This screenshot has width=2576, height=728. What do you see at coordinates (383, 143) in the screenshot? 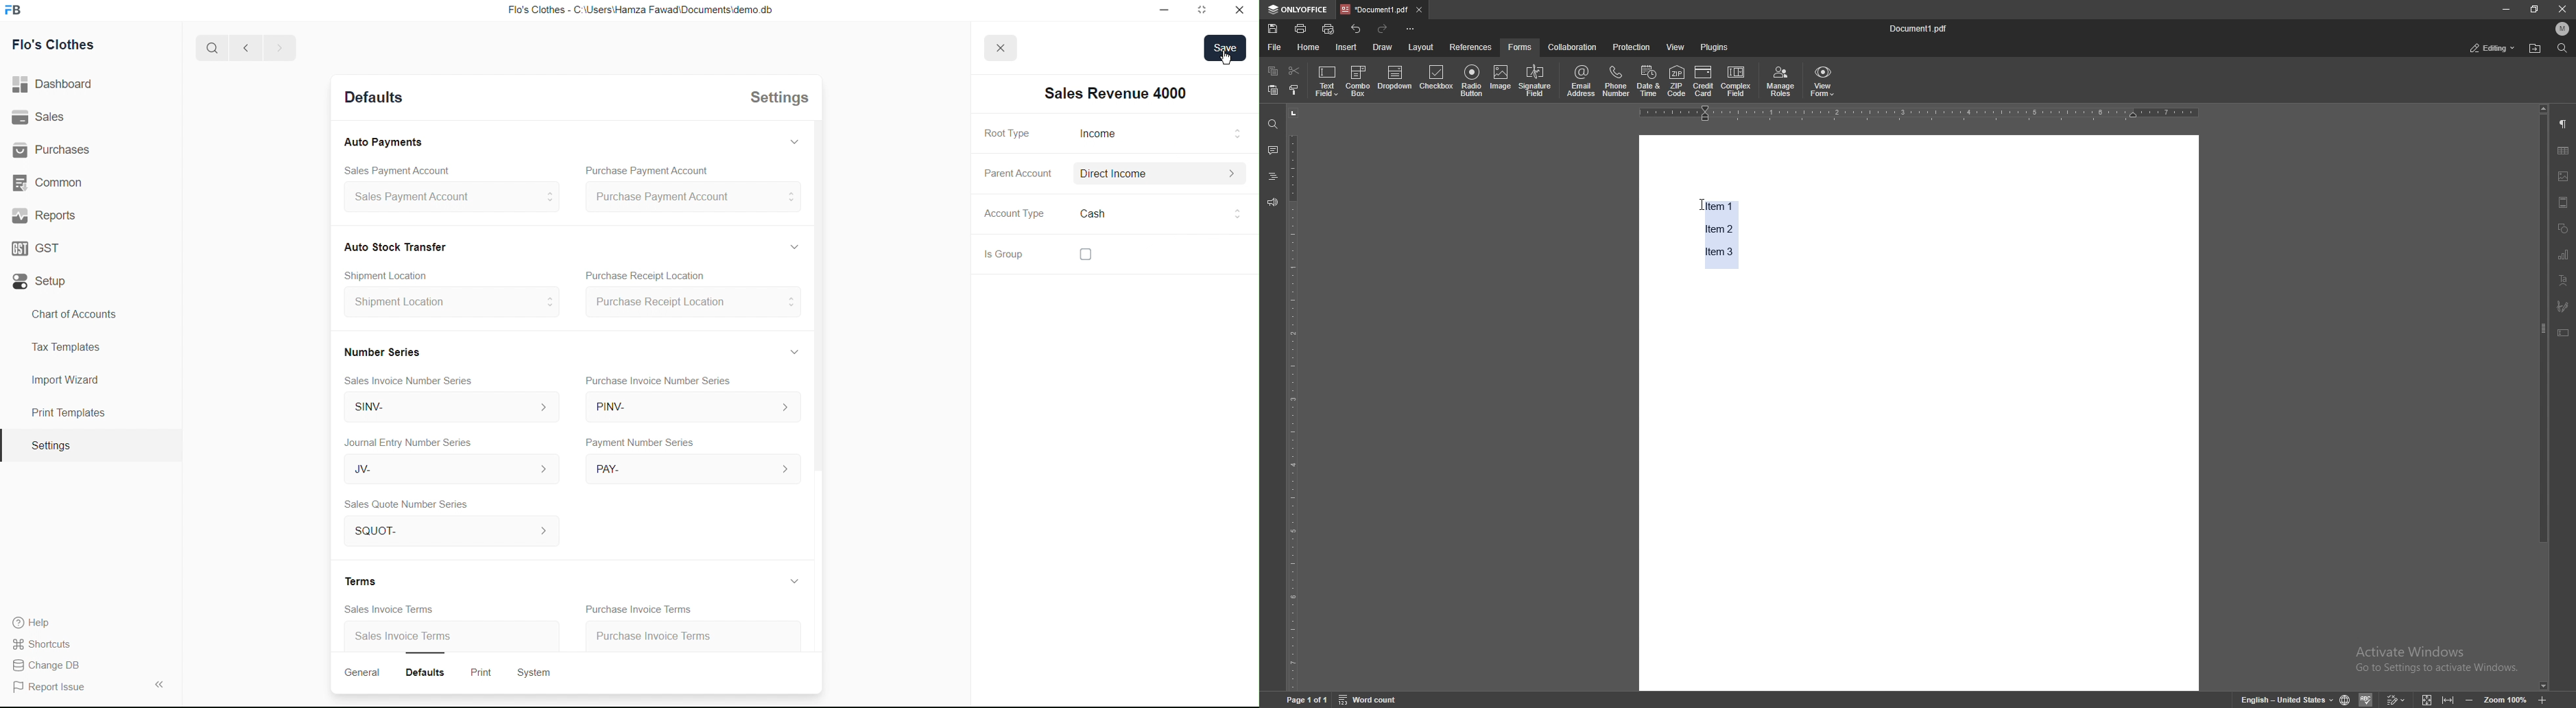
I see `Auto Payments` at bounding box center [383, 143].